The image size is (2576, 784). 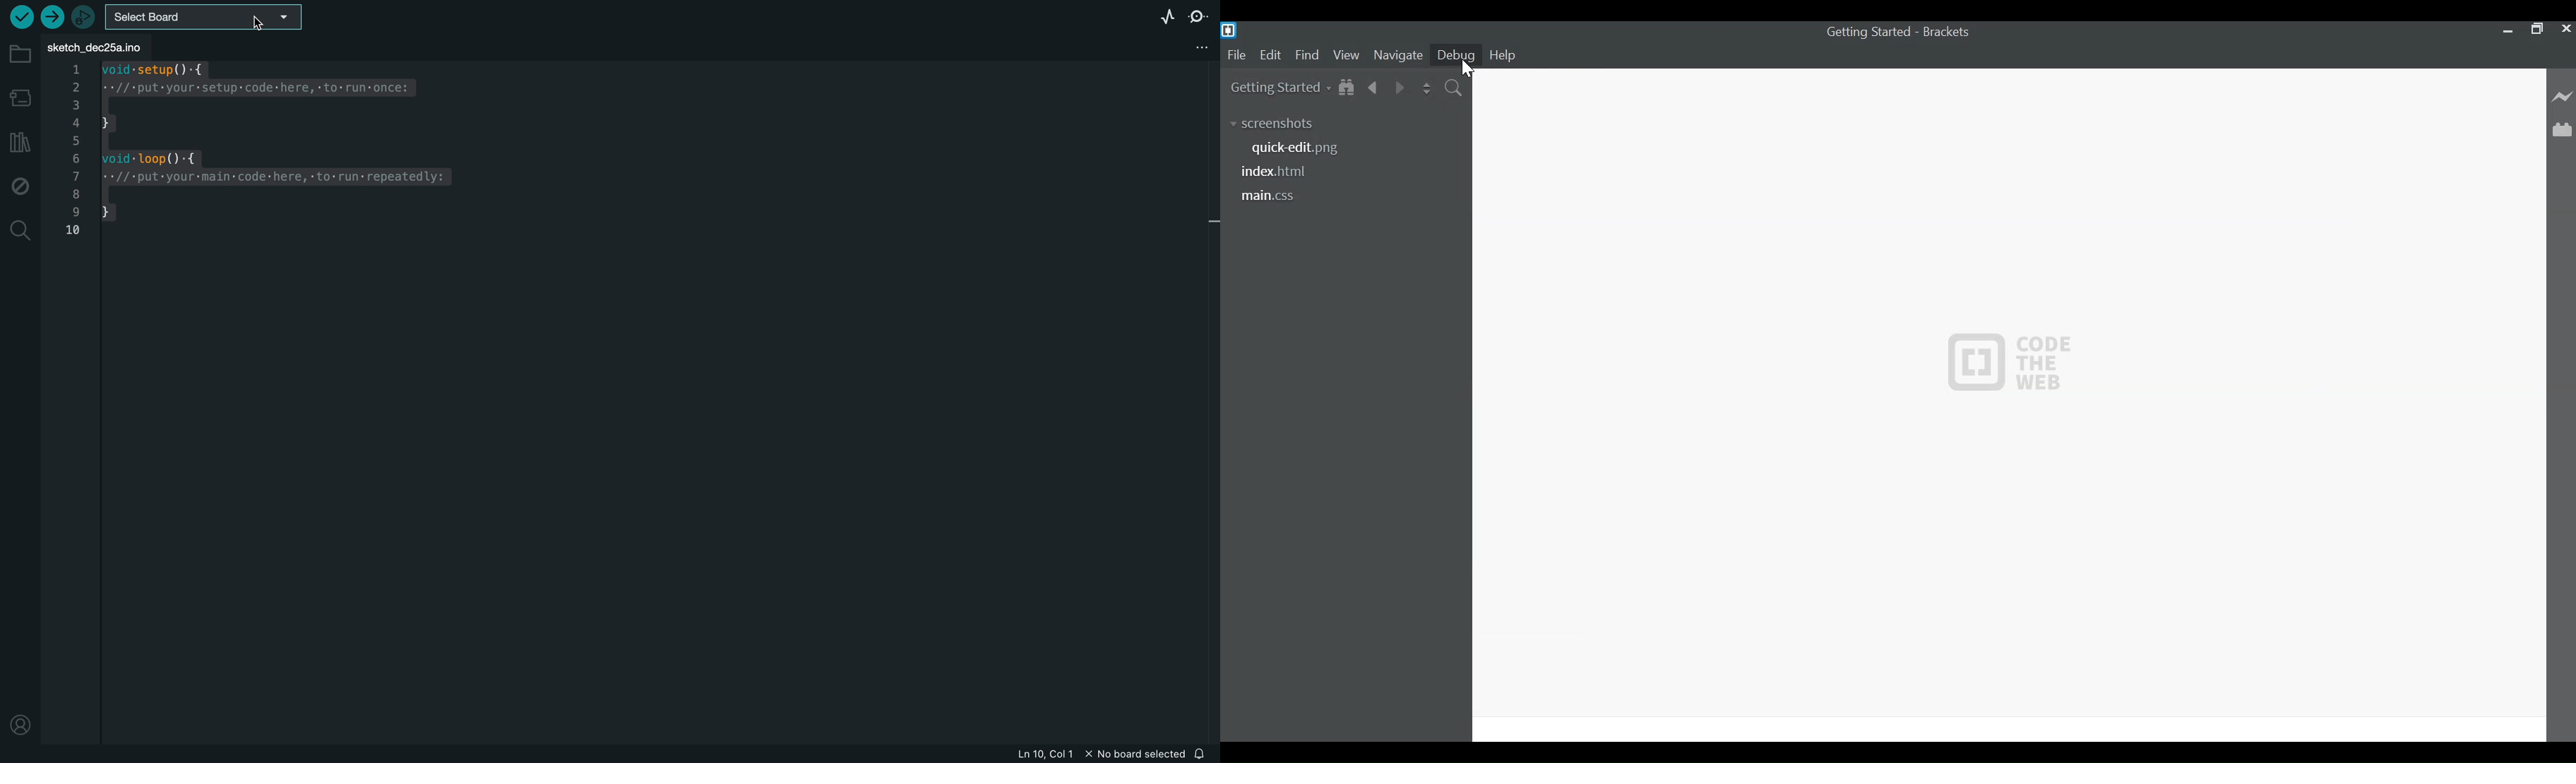 What do you see at coordinates (108, 45) in the screenshot?
I see `file tab` at bounding box center [108, 45].